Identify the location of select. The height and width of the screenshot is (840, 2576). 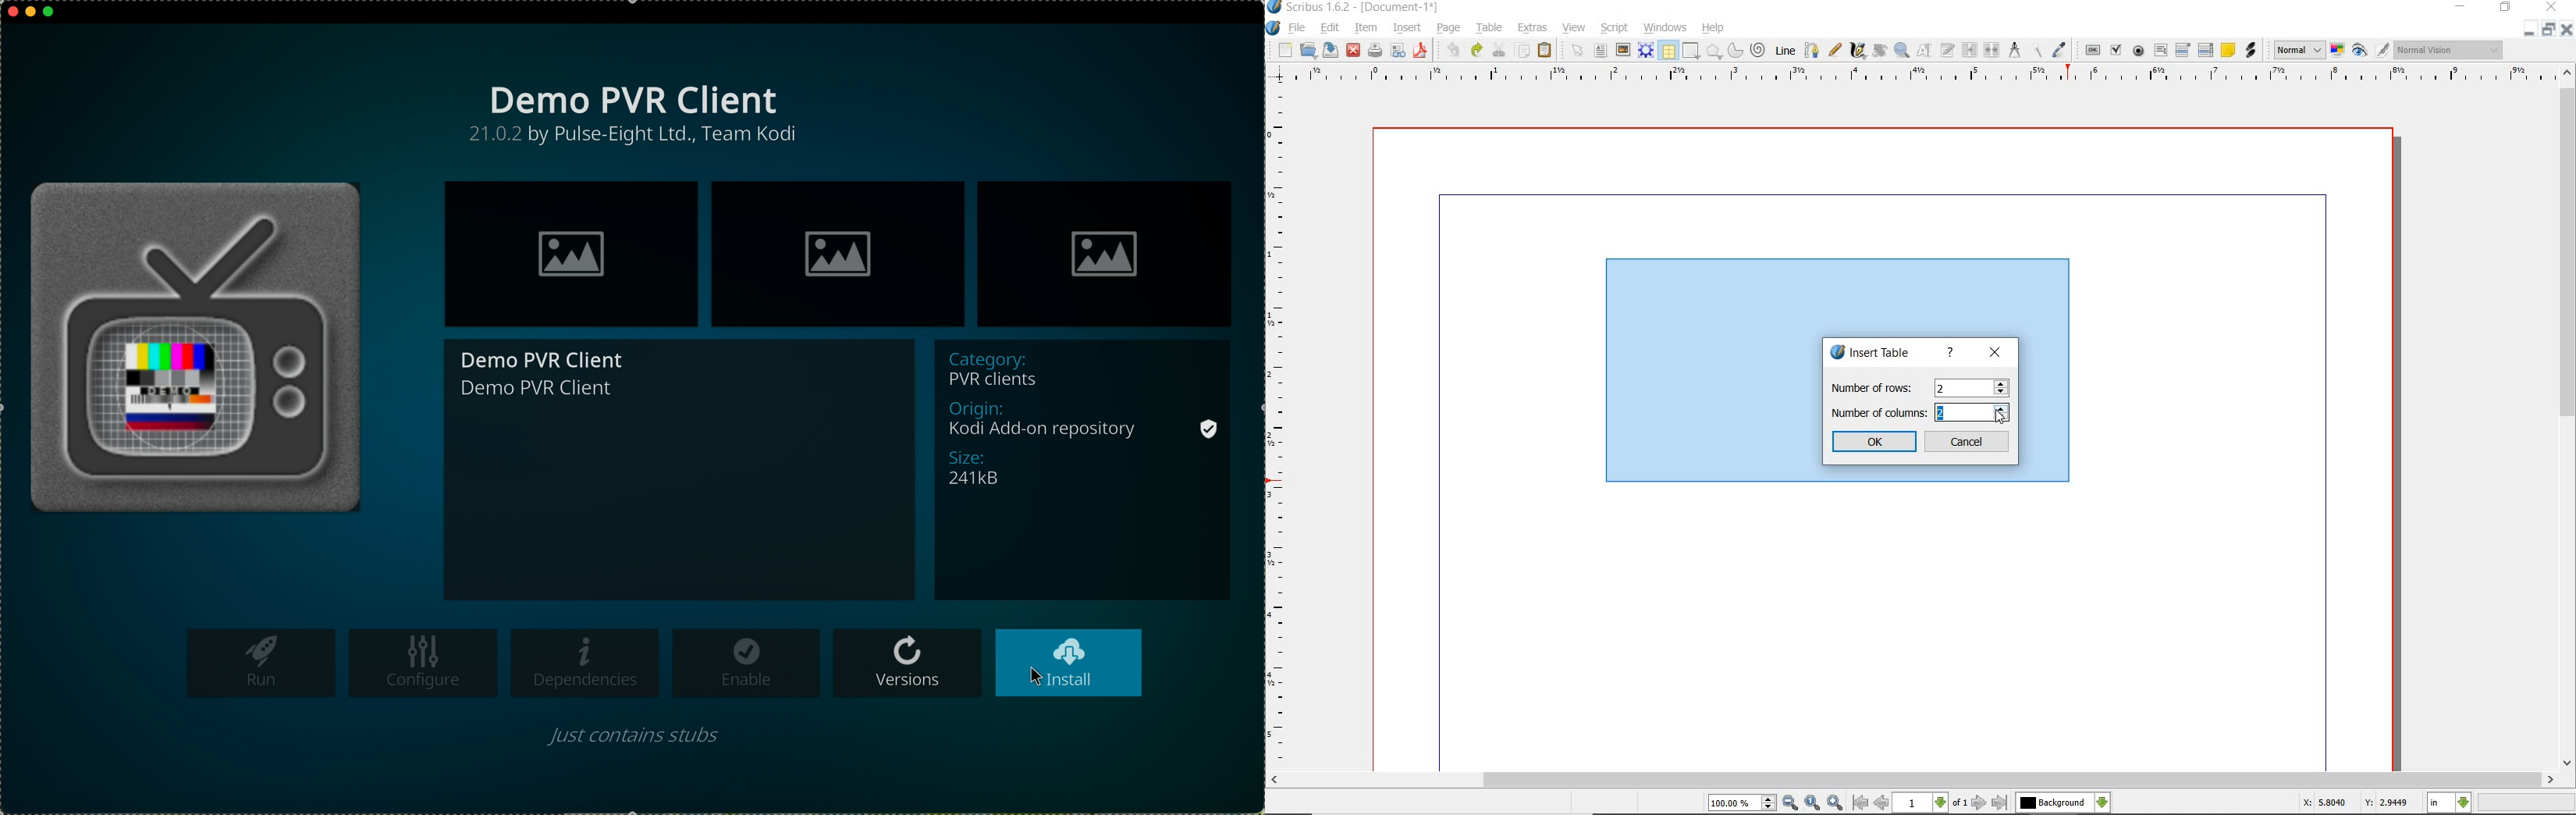
(1580, 54).